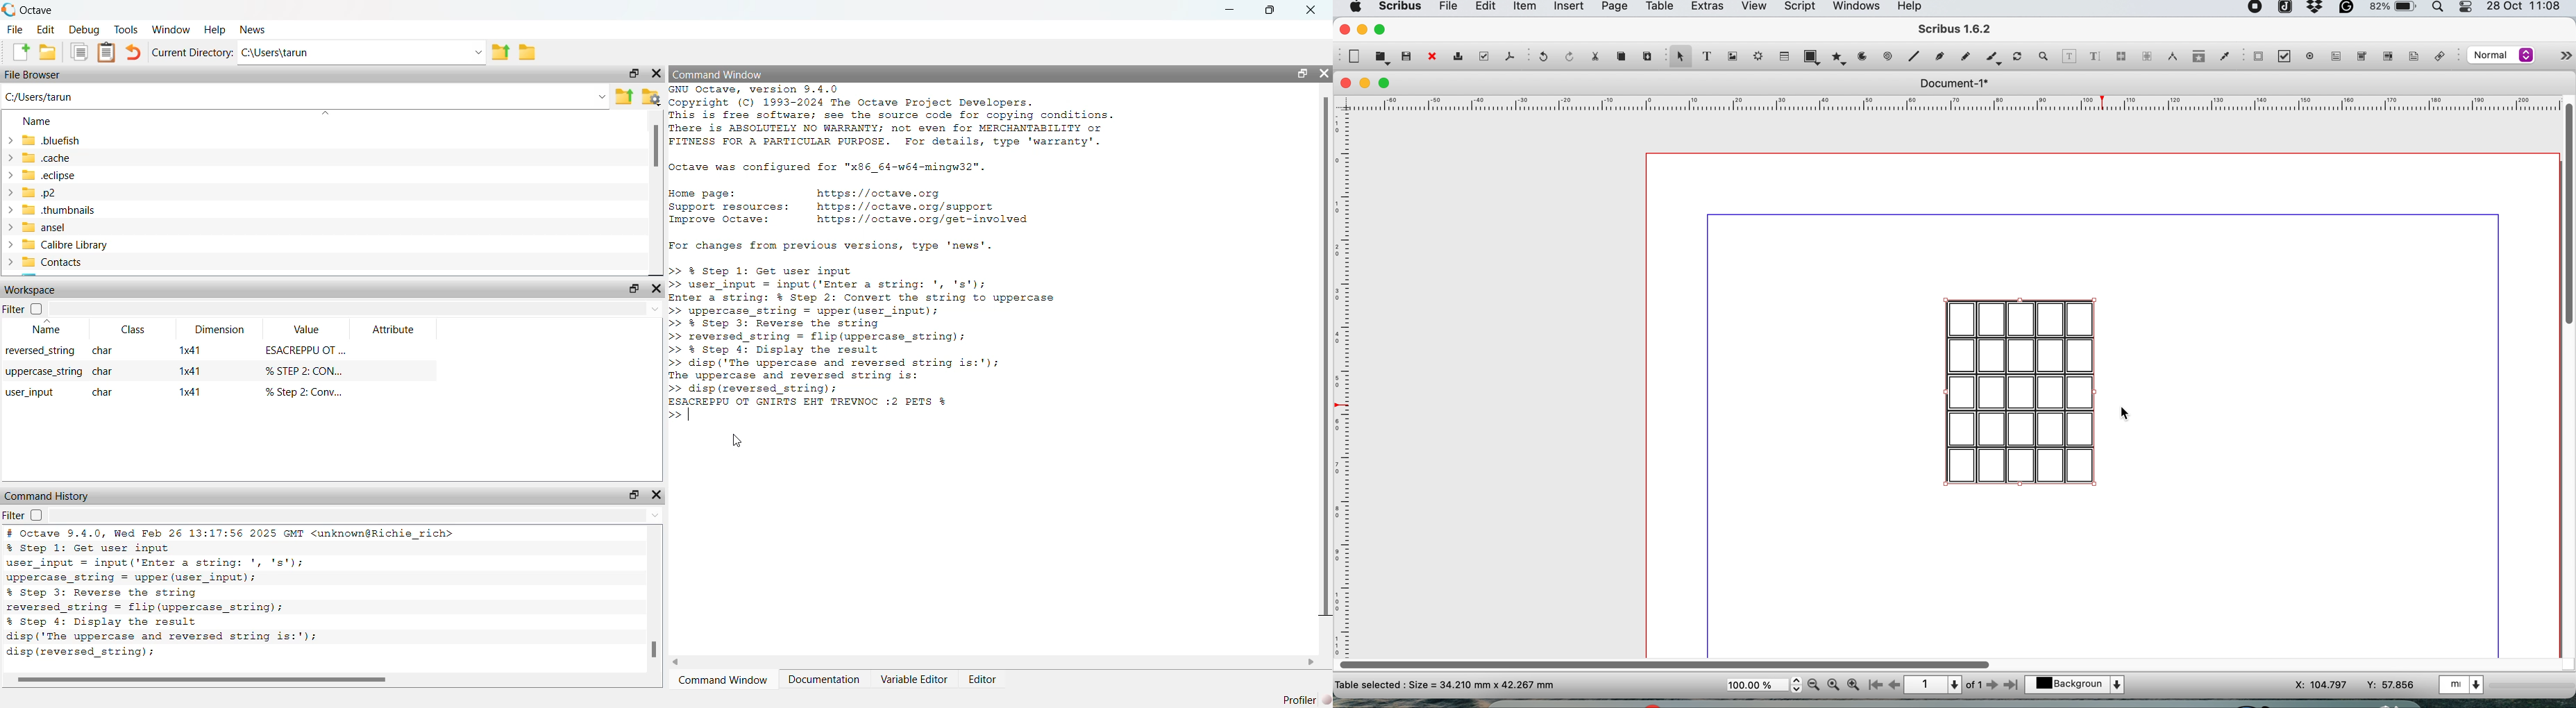 This screenshot has width=2576, height=728. I want to click on dropbox, so click(2315, 11).